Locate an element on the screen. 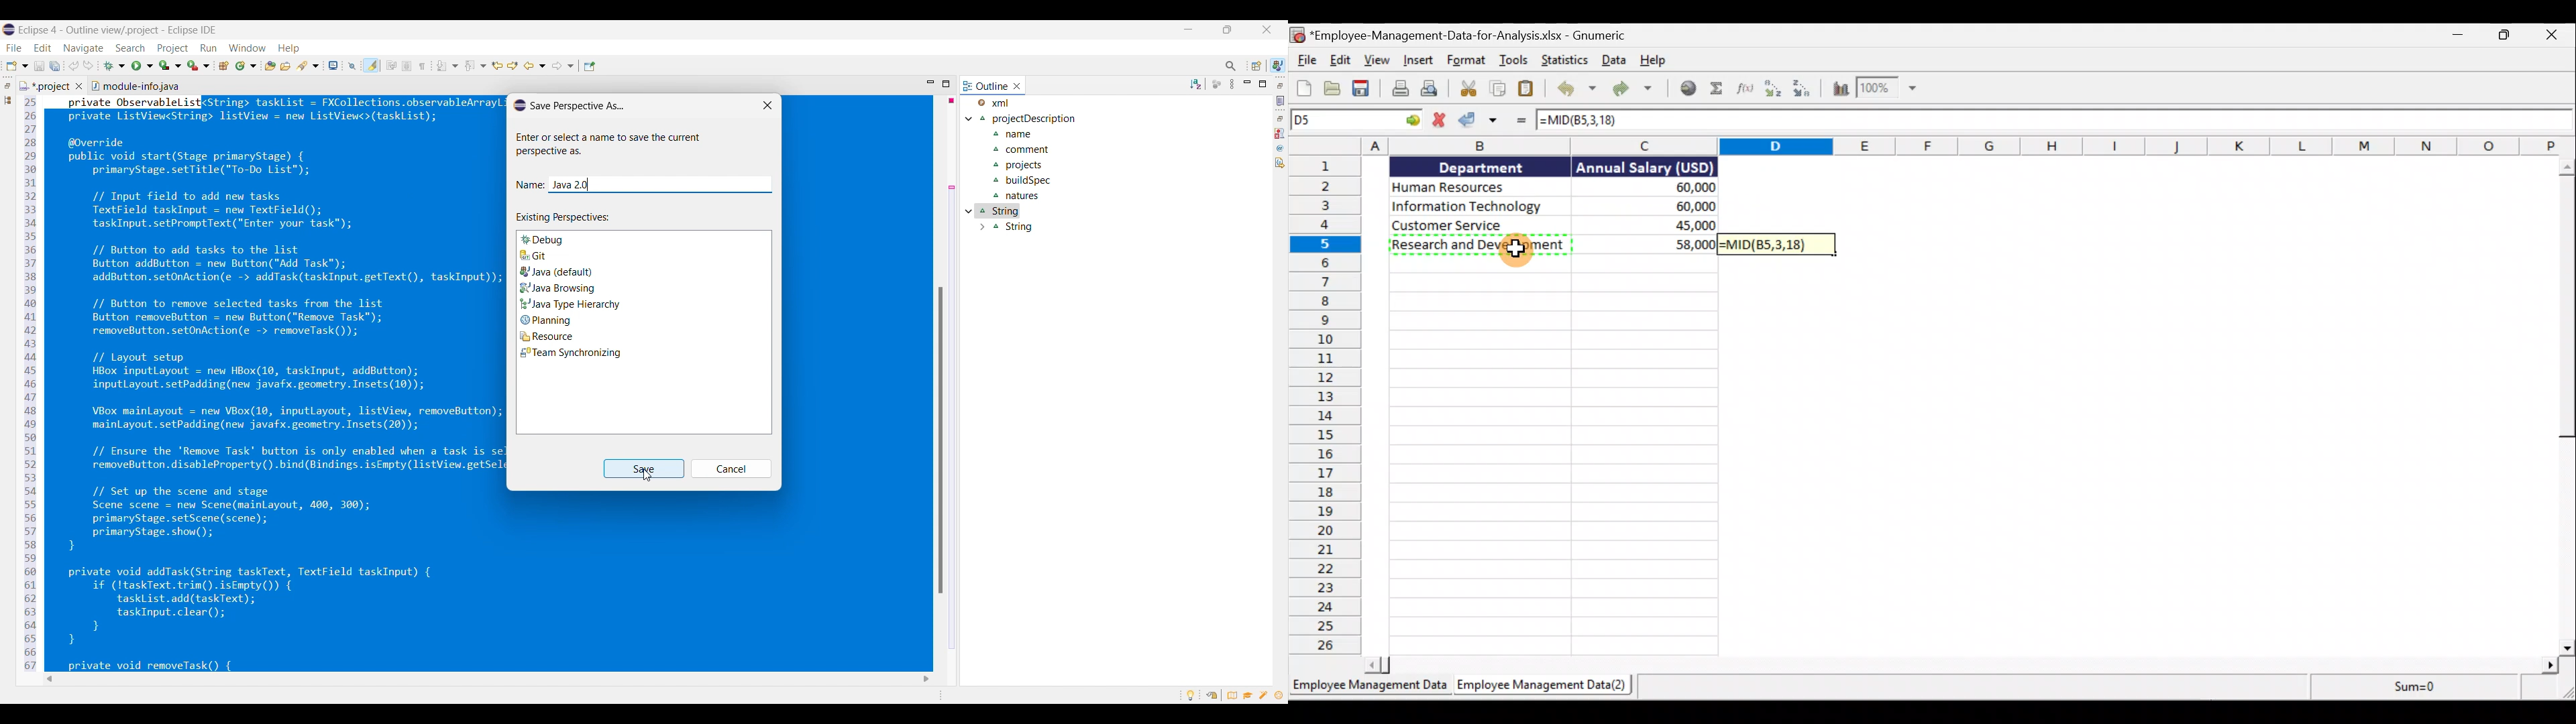  Help is located at coordinates (1652, 61).